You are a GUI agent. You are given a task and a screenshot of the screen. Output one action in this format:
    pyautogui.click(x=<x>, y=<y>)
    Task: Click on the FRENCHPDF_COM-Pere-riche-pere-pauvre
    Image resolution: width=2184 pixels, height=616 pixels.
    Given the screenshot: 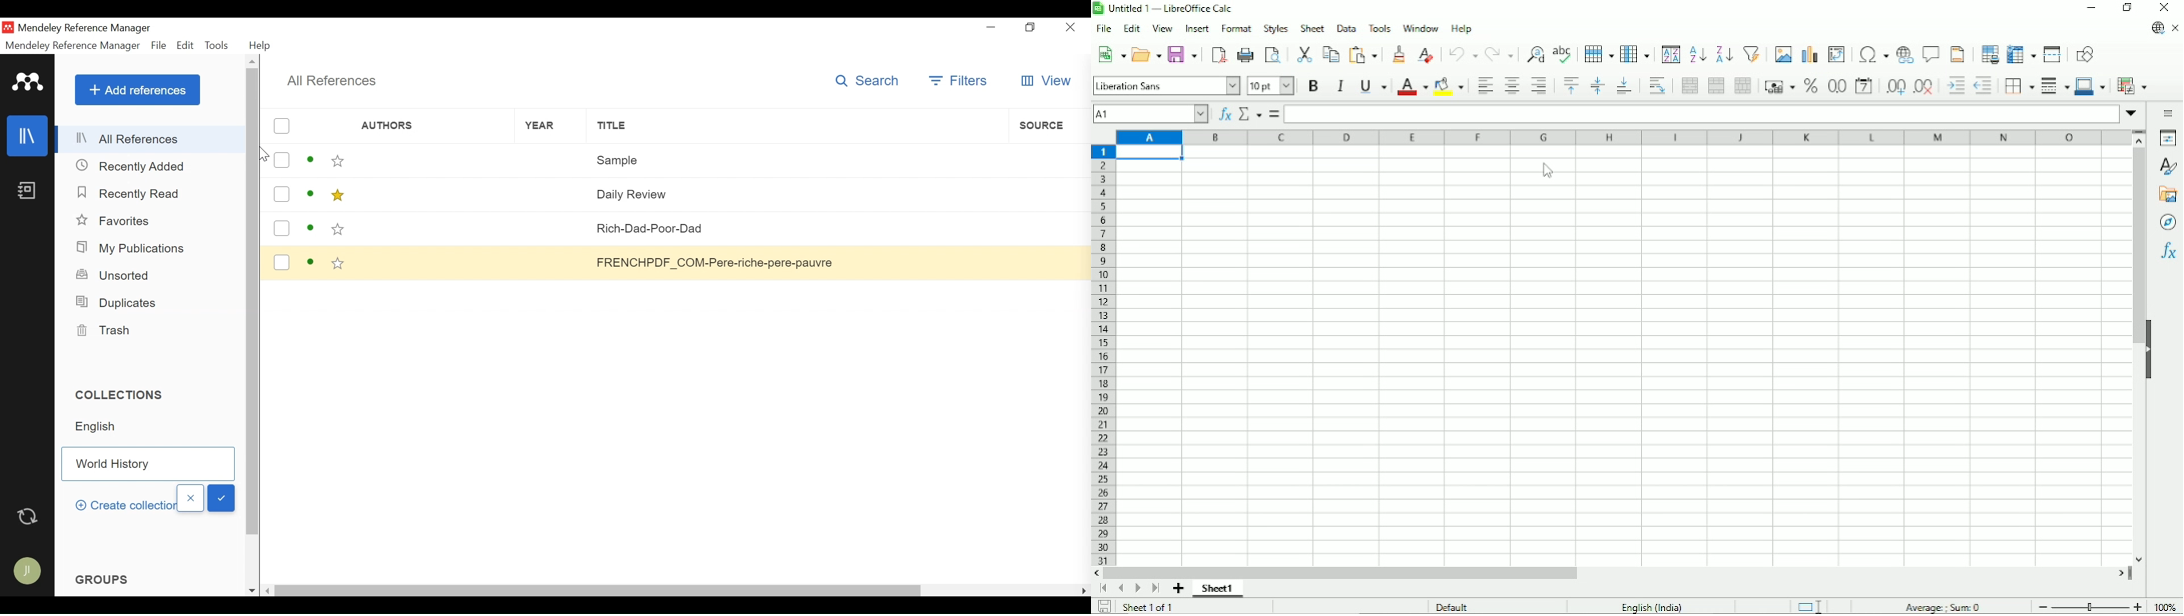 What is the action you would take?
    pyautogui.click(x=796, y=262)
    